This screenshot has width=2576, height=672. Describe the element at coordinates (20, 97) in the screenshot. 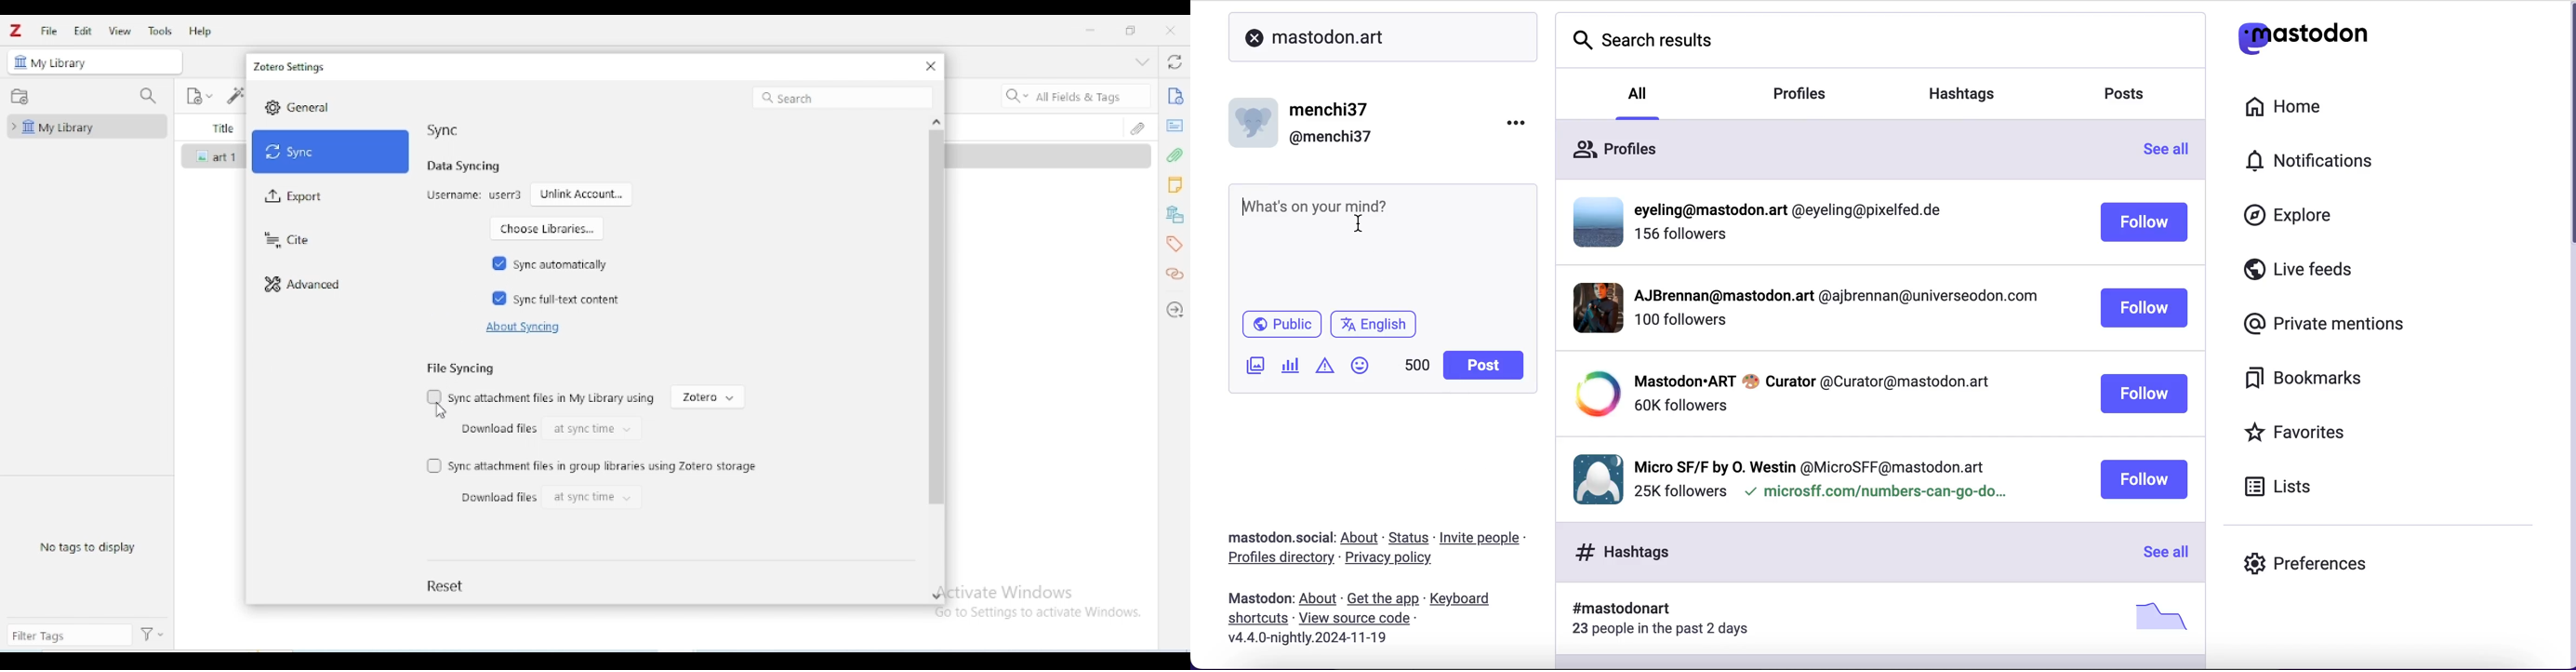

I see `new collection` at that location.